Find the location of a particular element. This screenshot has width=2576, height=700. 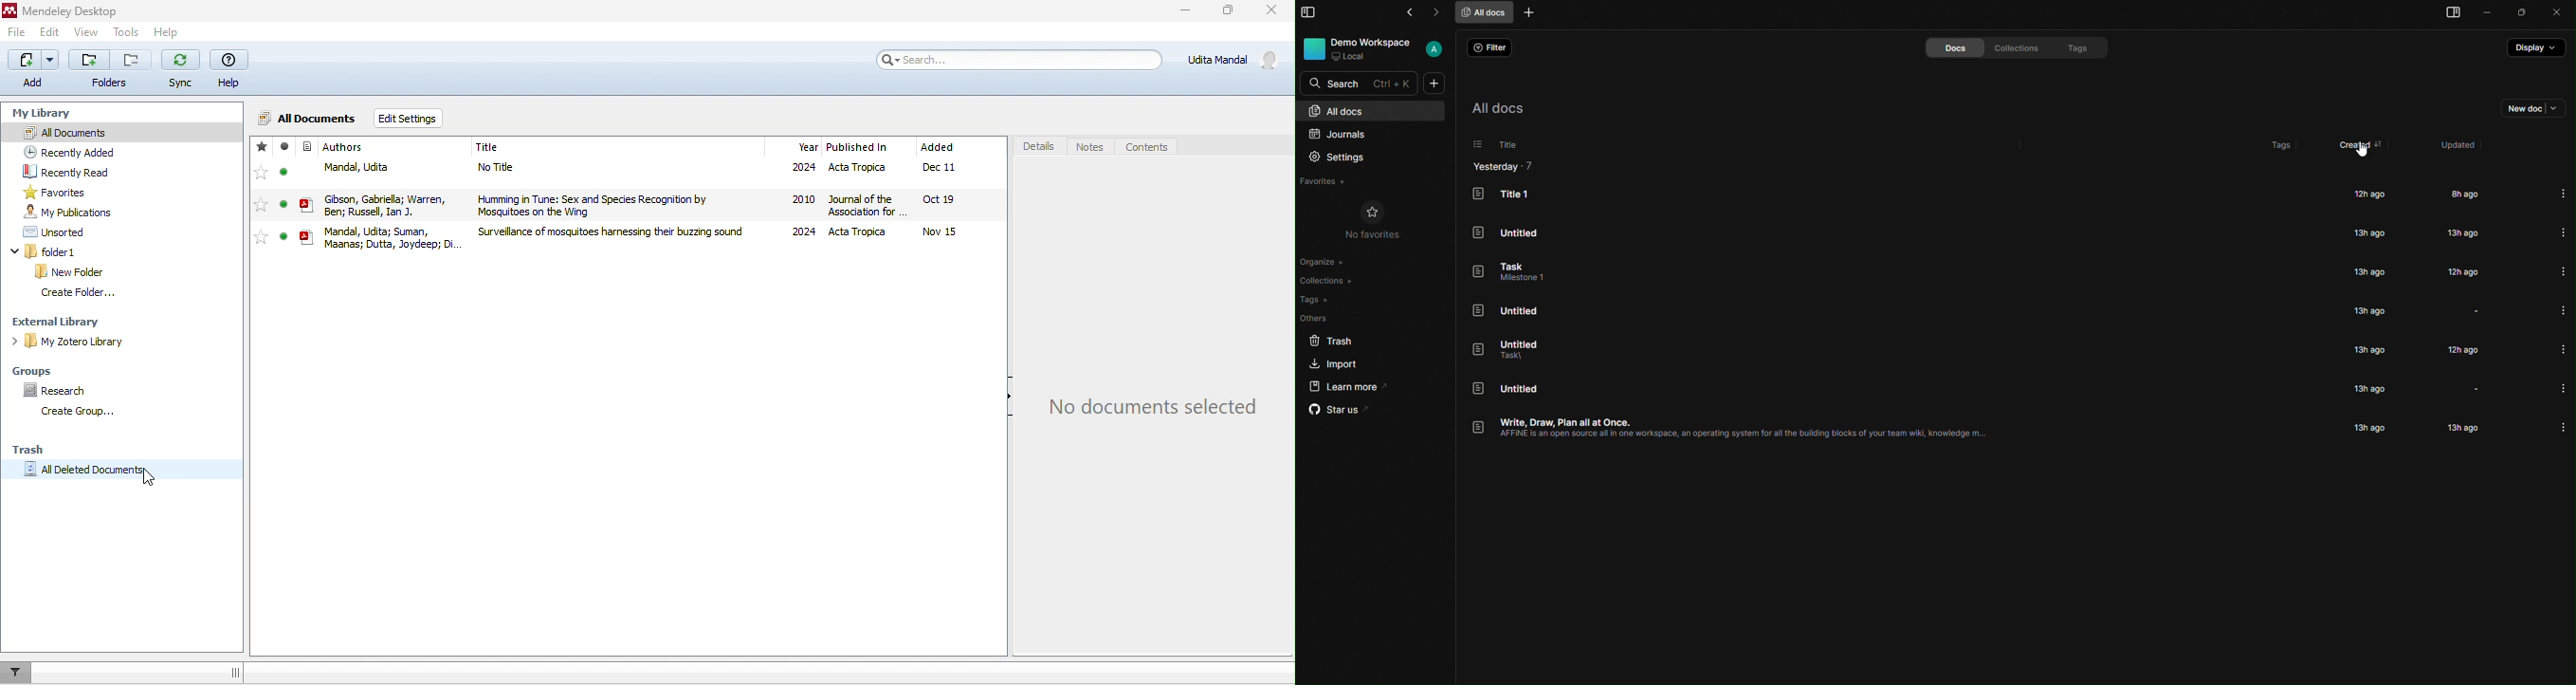

published in is located at coordinates (867, 144).